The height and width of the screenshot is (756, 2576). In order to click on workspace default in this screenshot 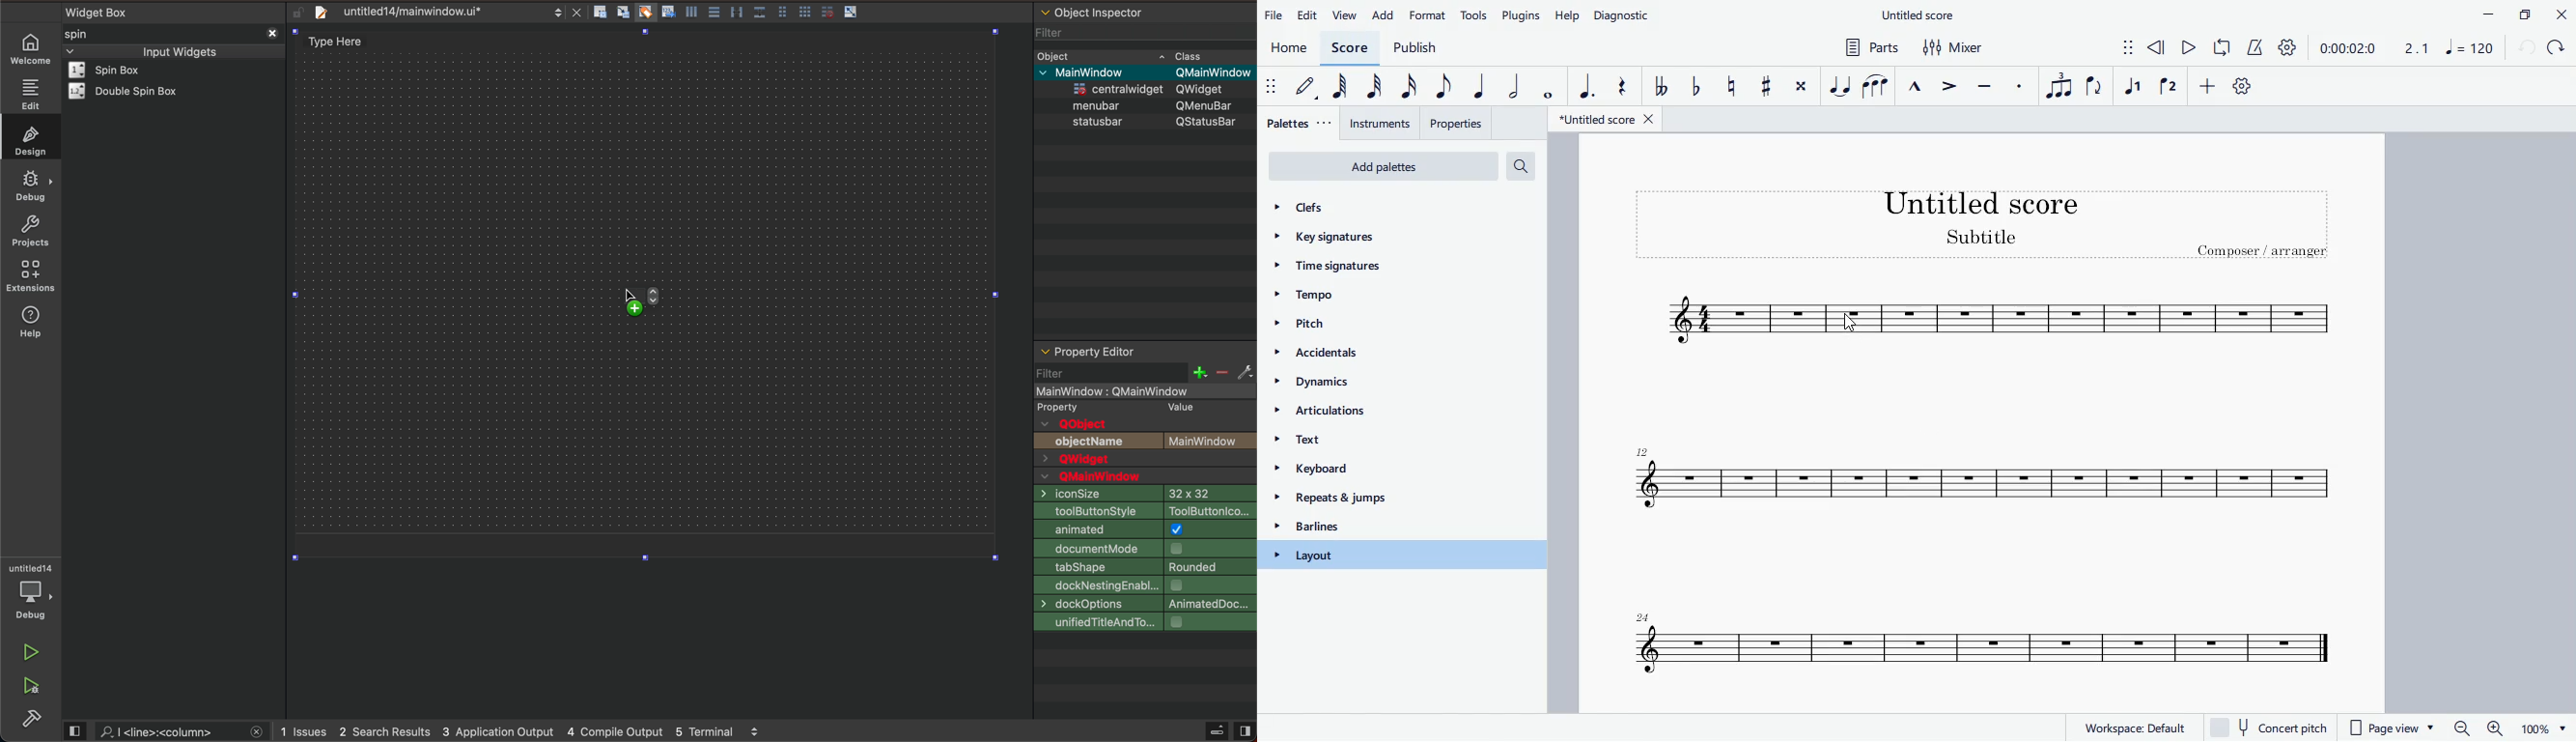, I will do `click(2134, 727)`.